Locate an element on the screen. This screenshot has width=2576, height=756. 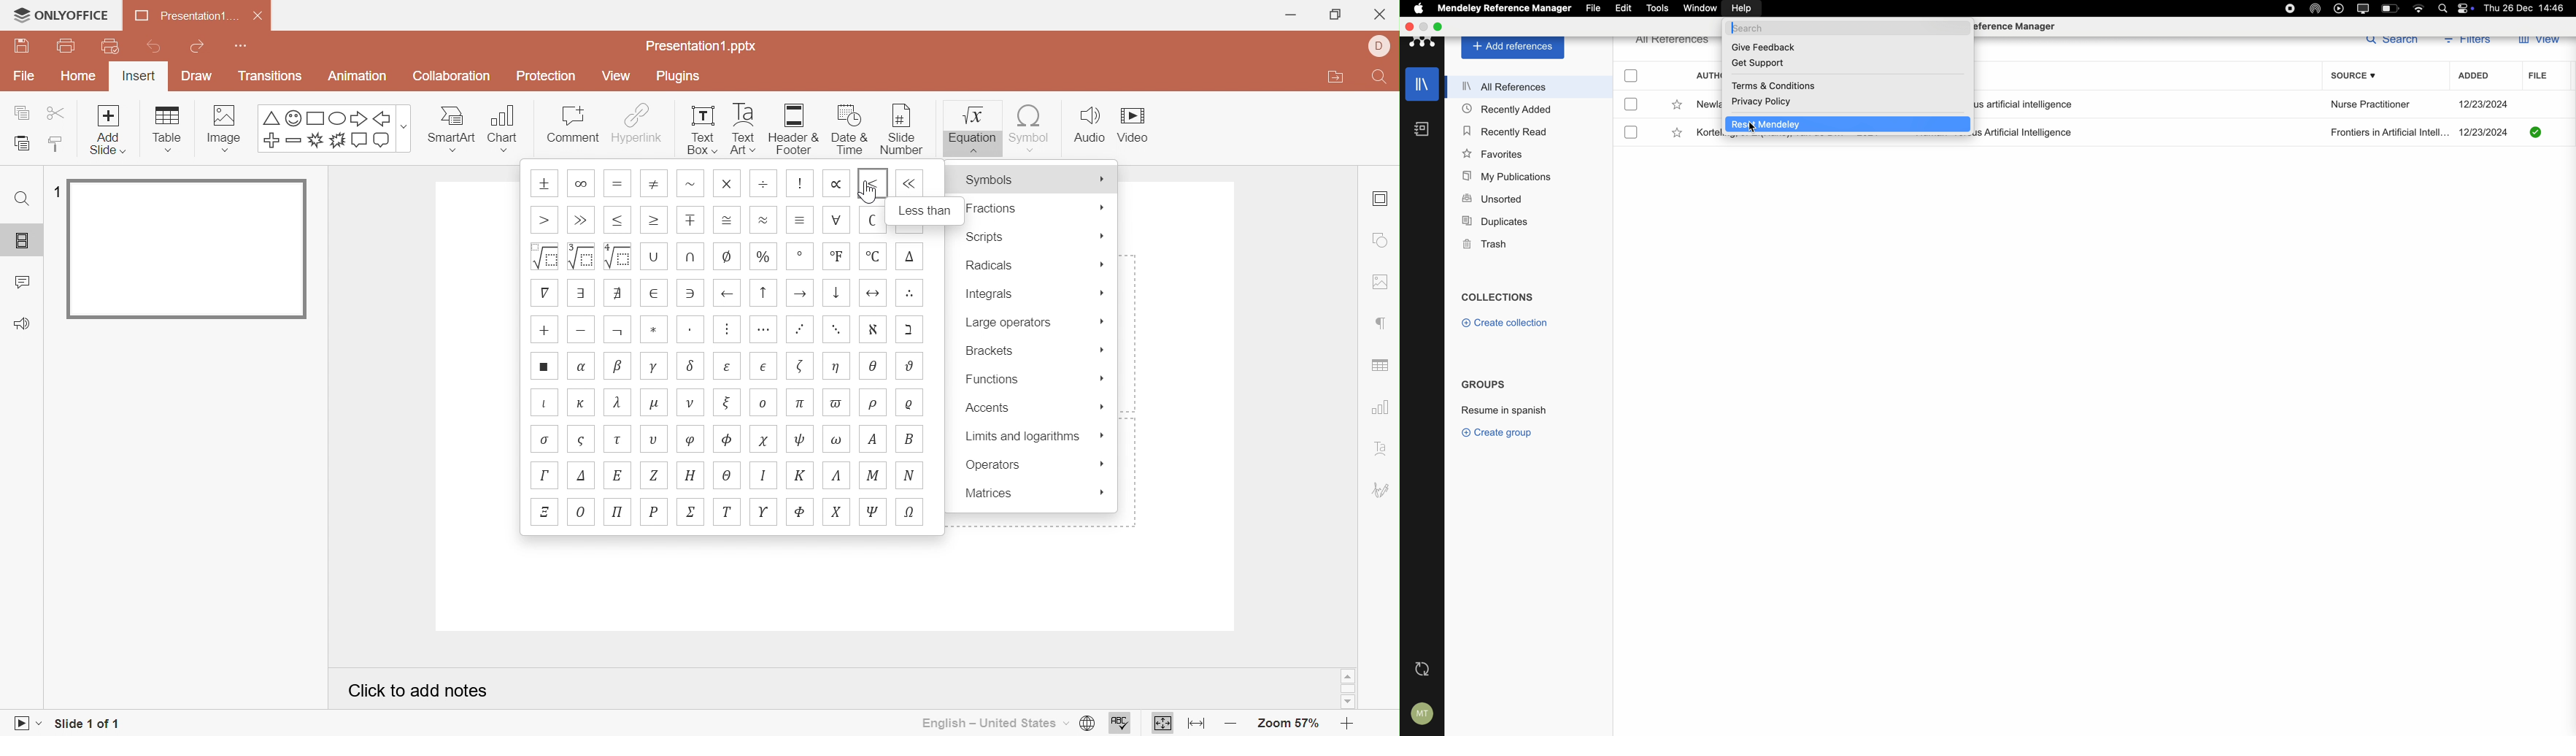
Hyperlink is located at coordinates (640, 126).